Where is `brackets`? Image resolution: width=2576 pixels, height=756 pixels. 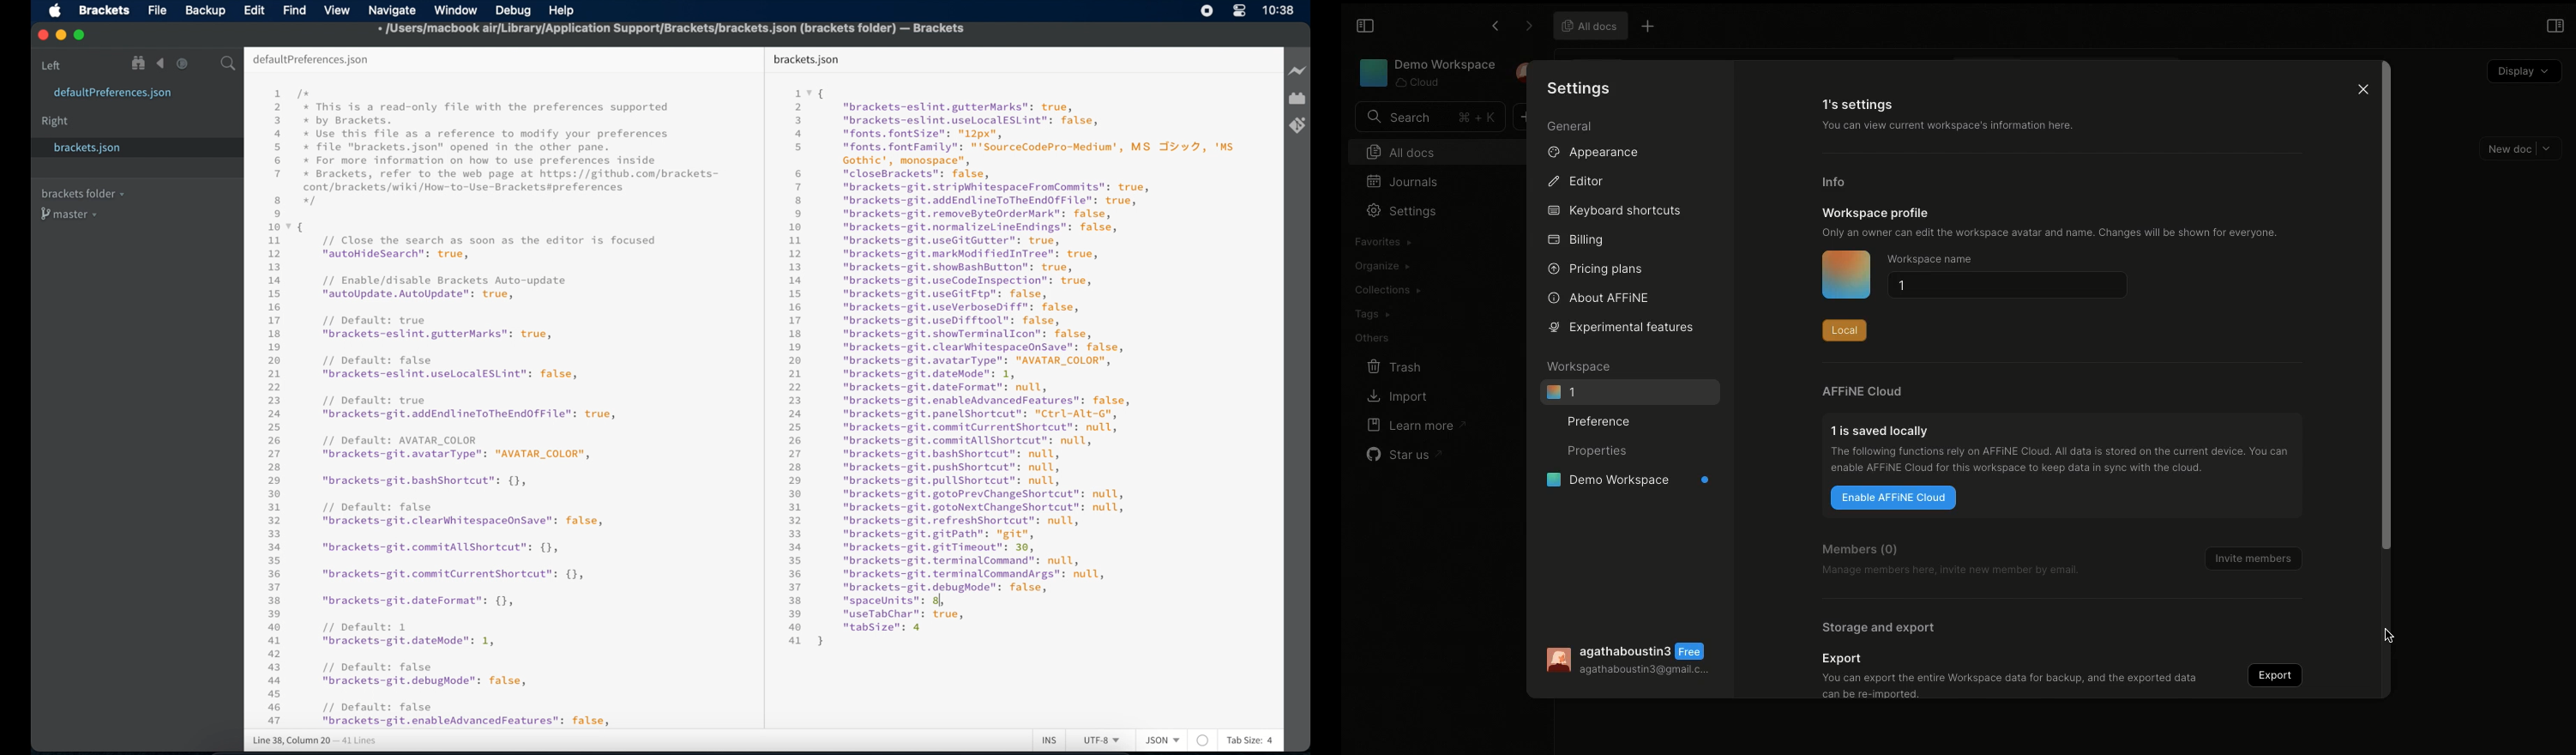 brackets is located at coordinates (105, 10).